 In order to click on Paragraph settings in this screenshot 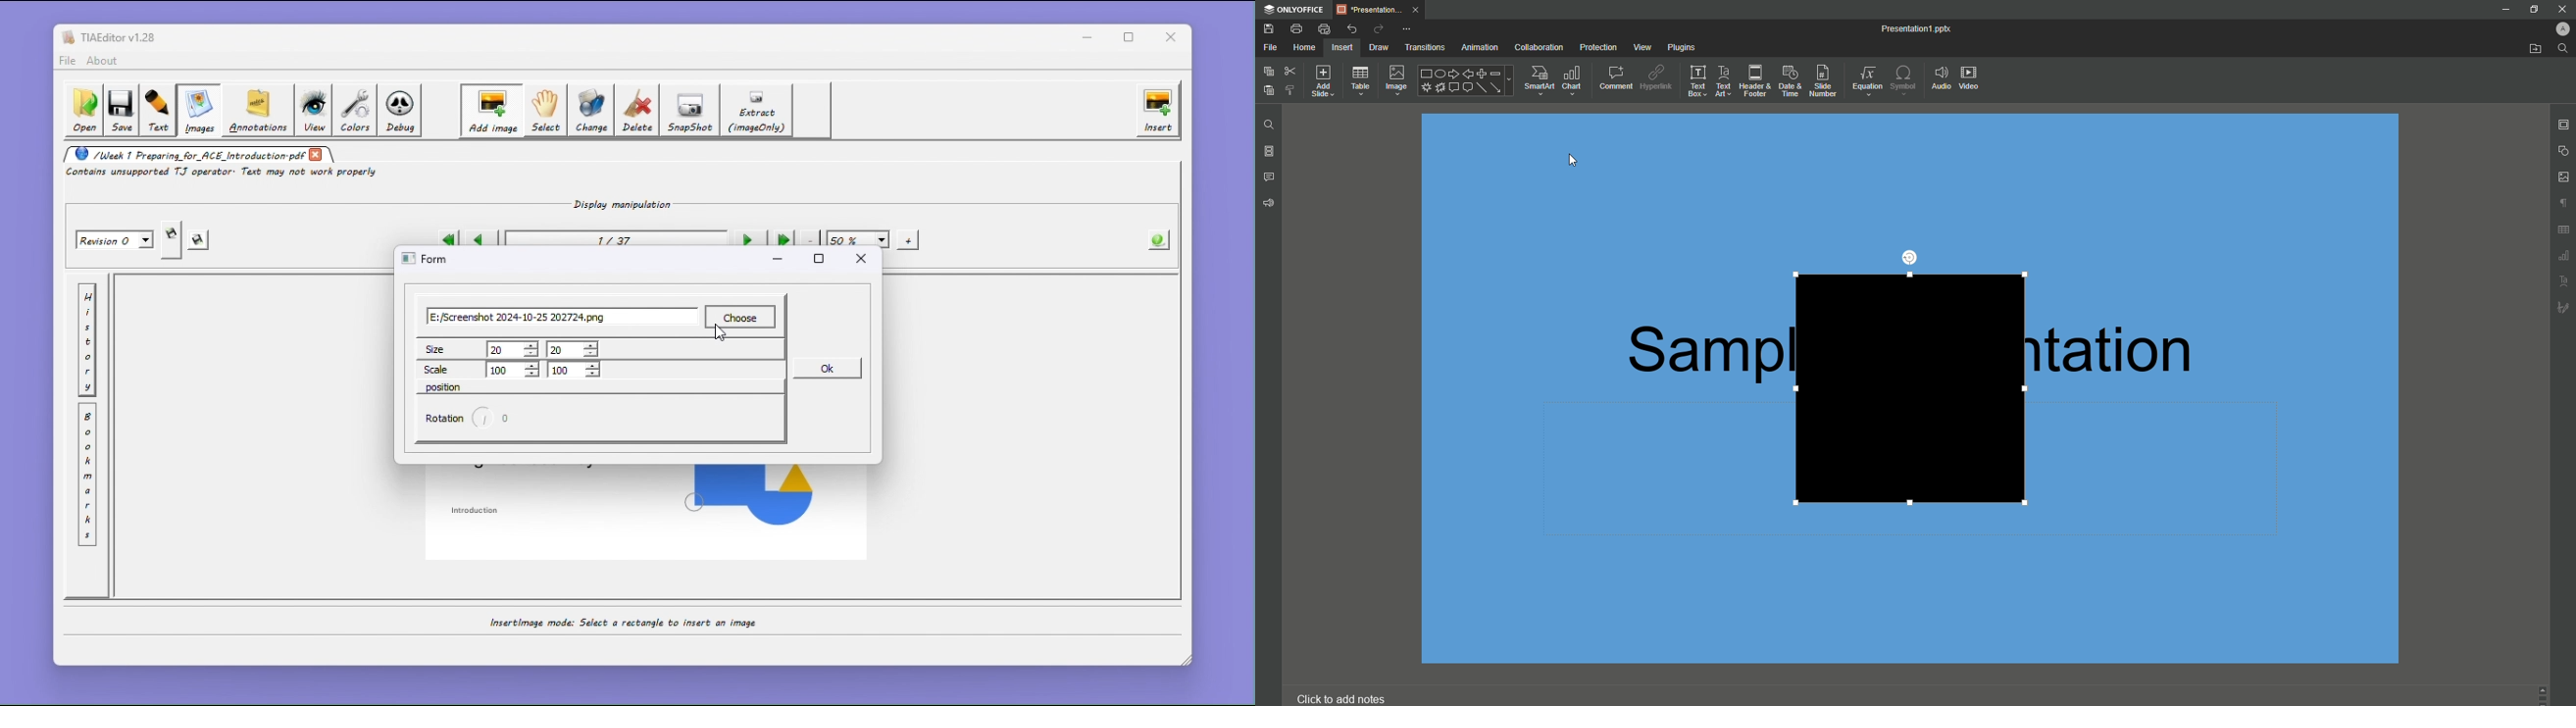, I will do `click(2561, 202)`.